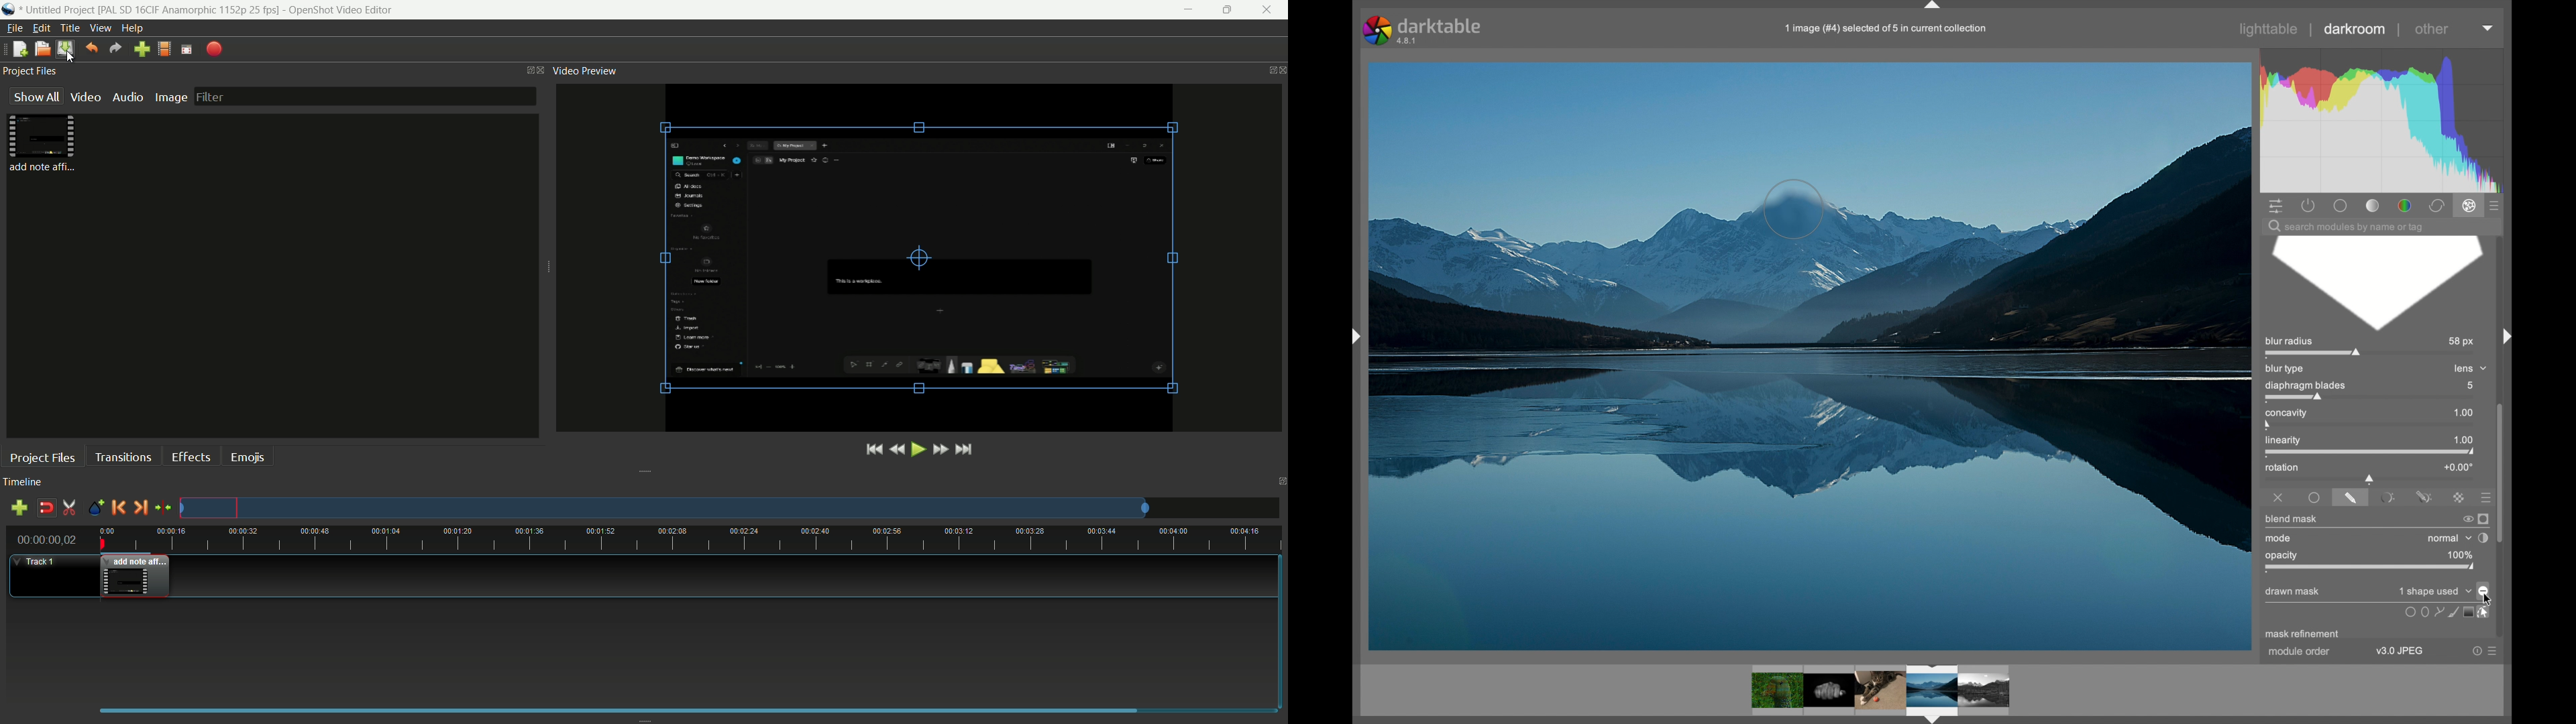 The height and width of the screenshot is (728, 2576). I want to click on concavity, so click(2284, 418).